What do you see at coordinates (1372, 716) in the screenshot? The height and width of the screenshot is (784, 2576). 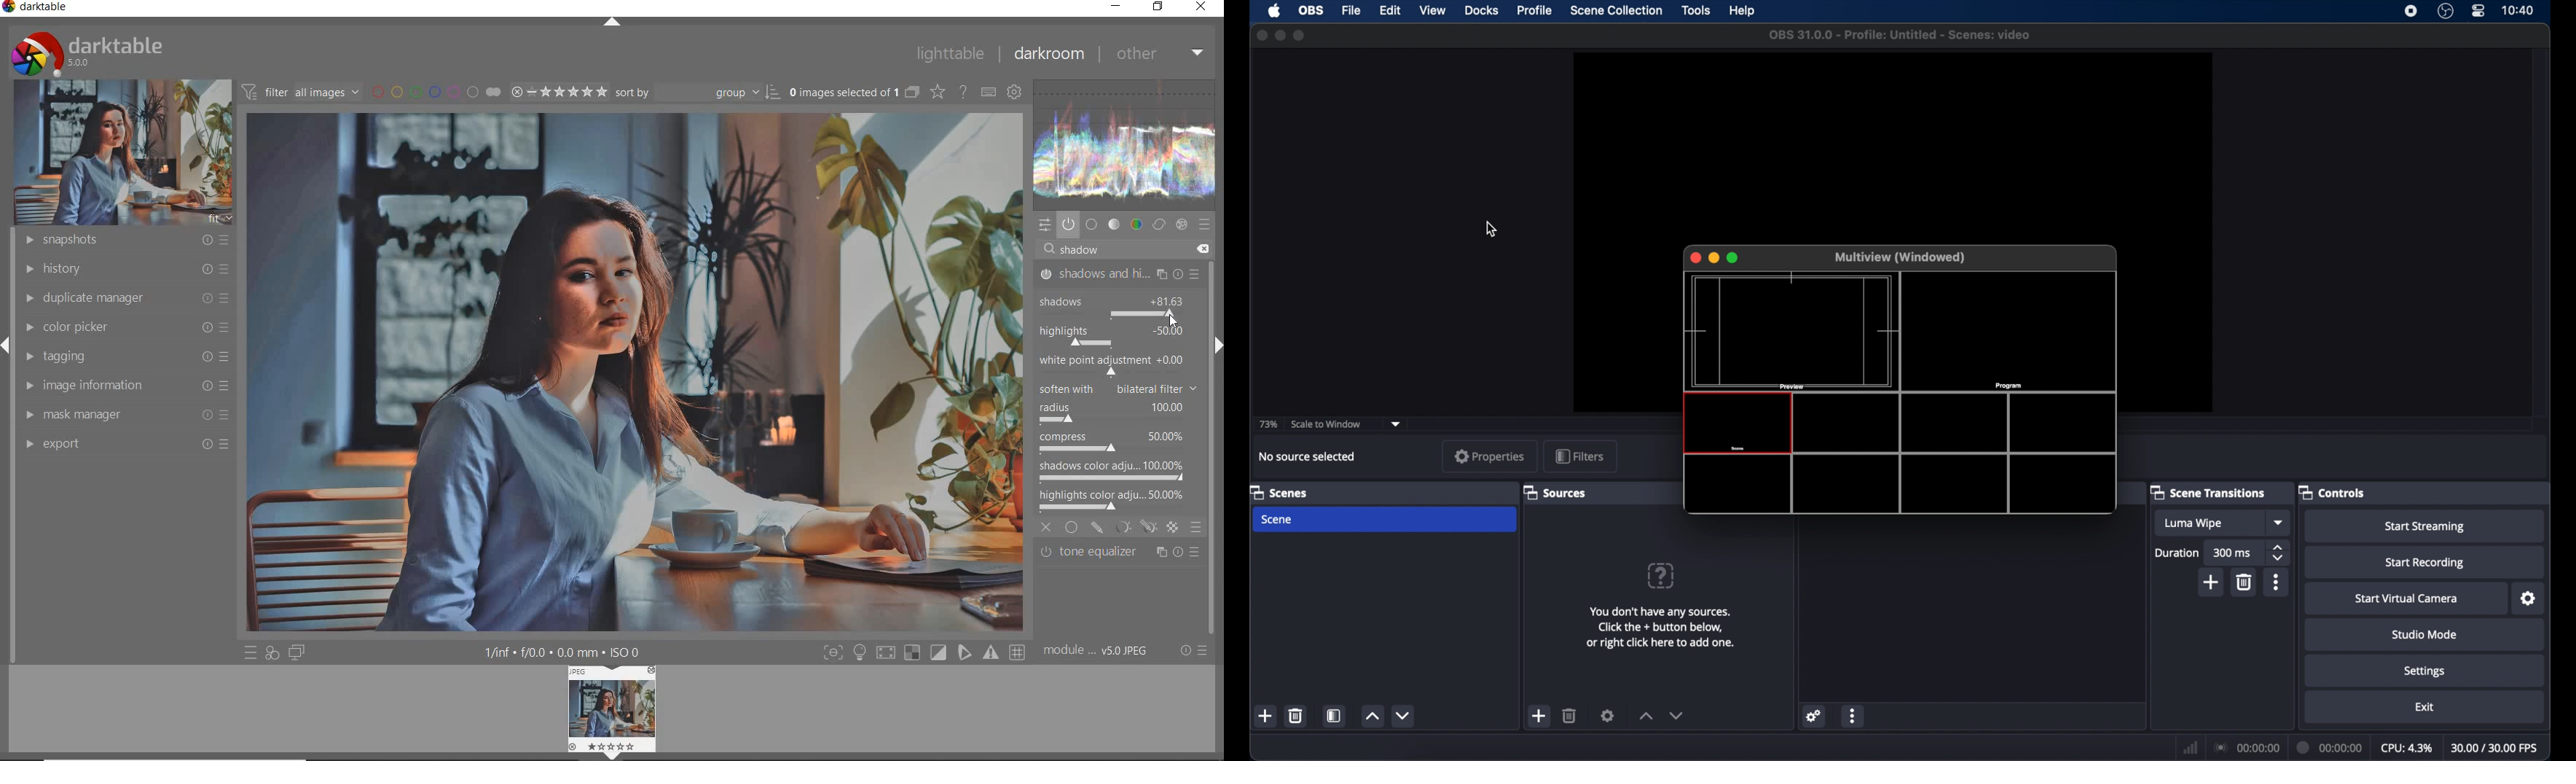 I see `increment` at bounding box center [1372, 716].